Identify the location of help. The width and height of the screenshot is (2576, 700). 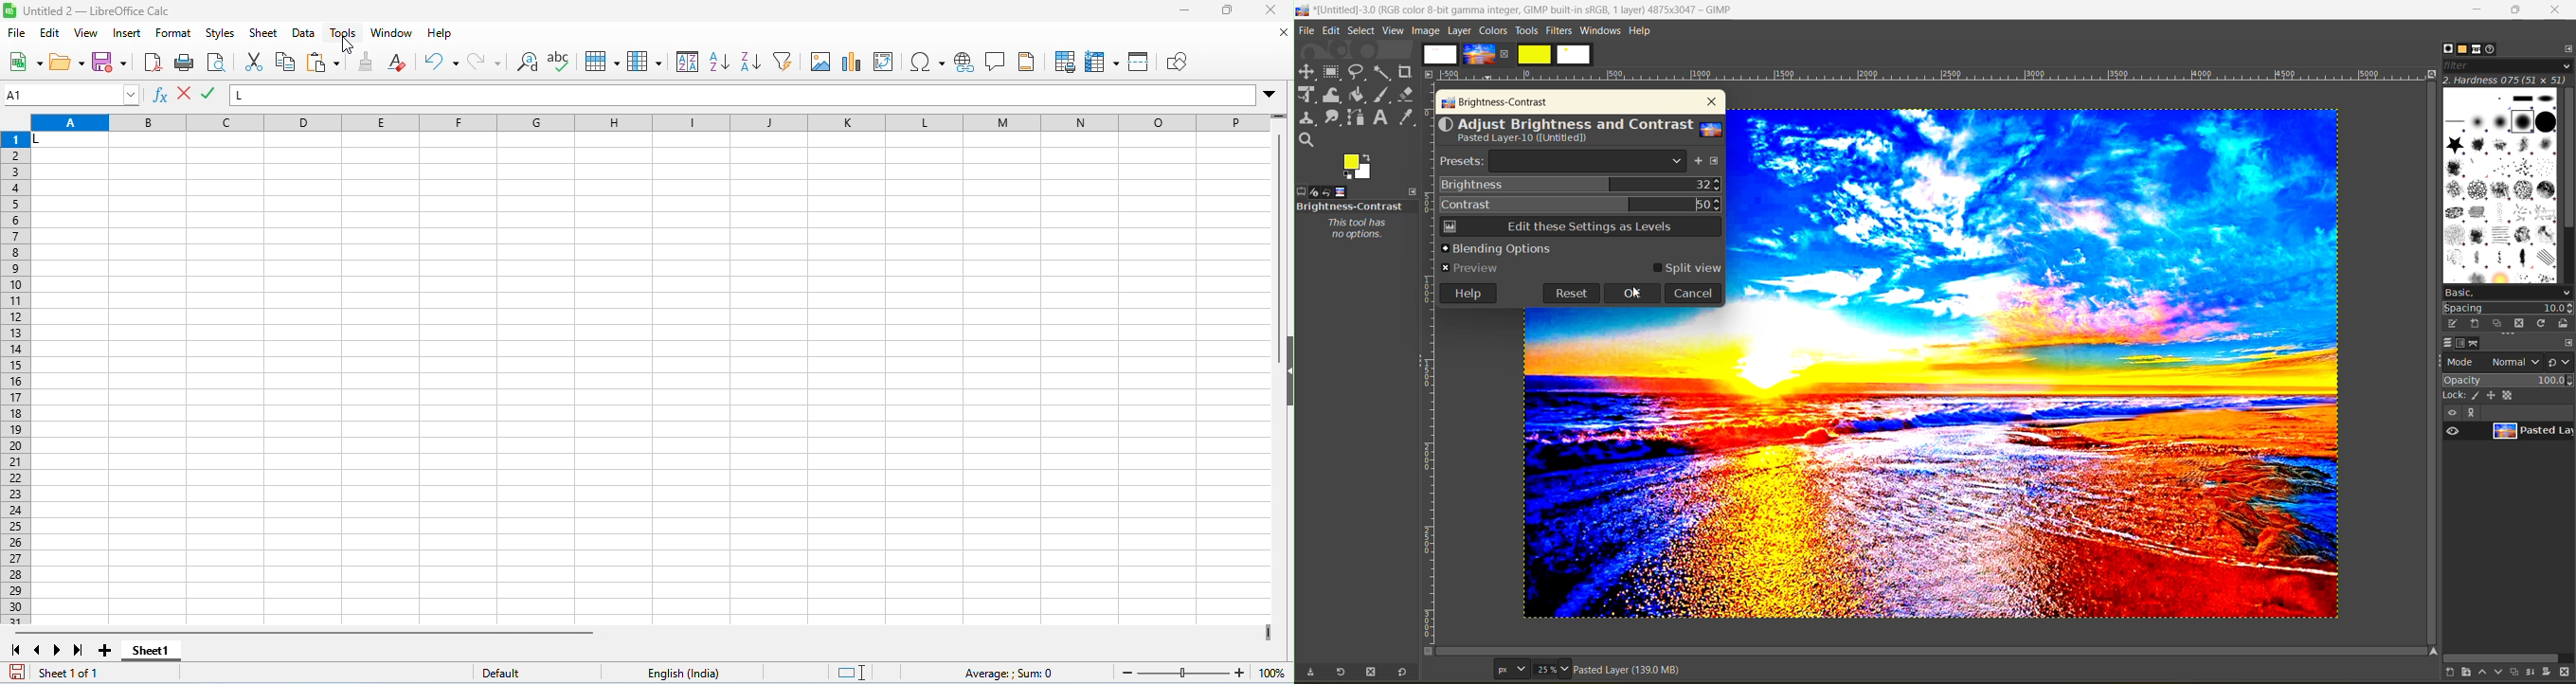
(441, 35).